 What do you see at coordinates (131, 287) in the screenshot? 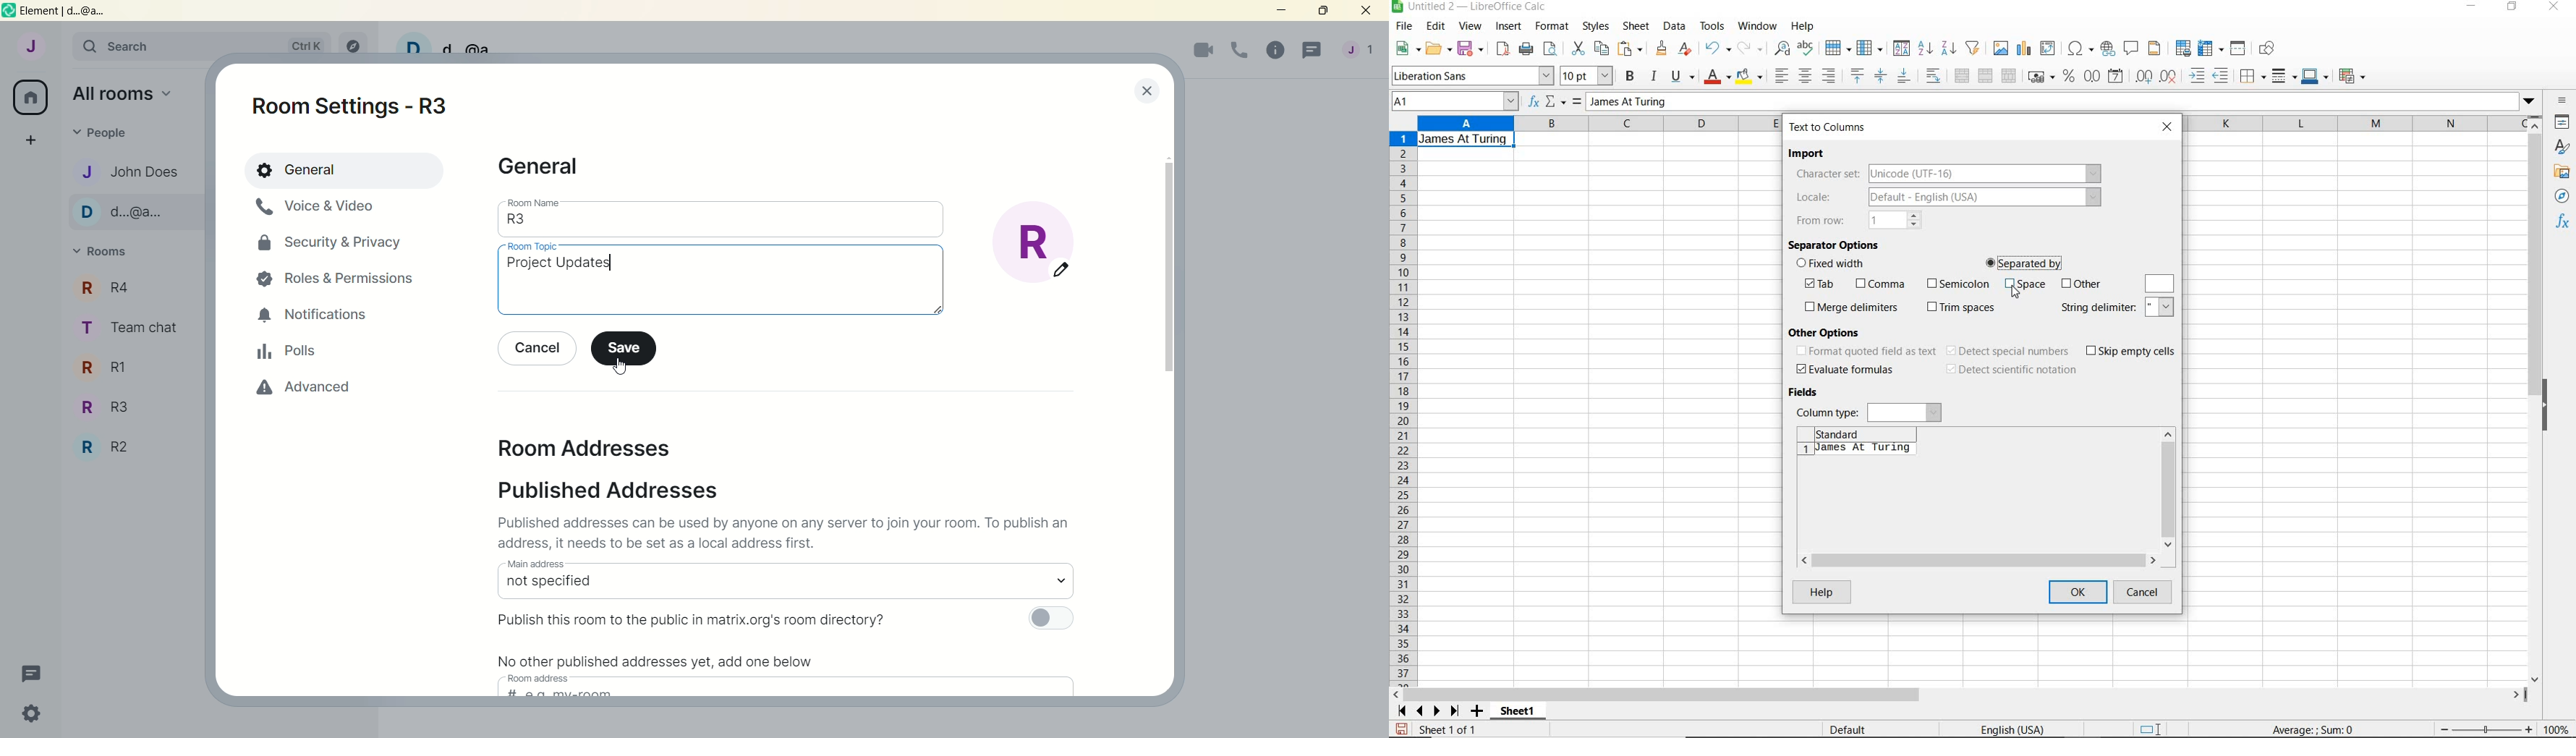
I see `r4` at bounding box center [131, 287].